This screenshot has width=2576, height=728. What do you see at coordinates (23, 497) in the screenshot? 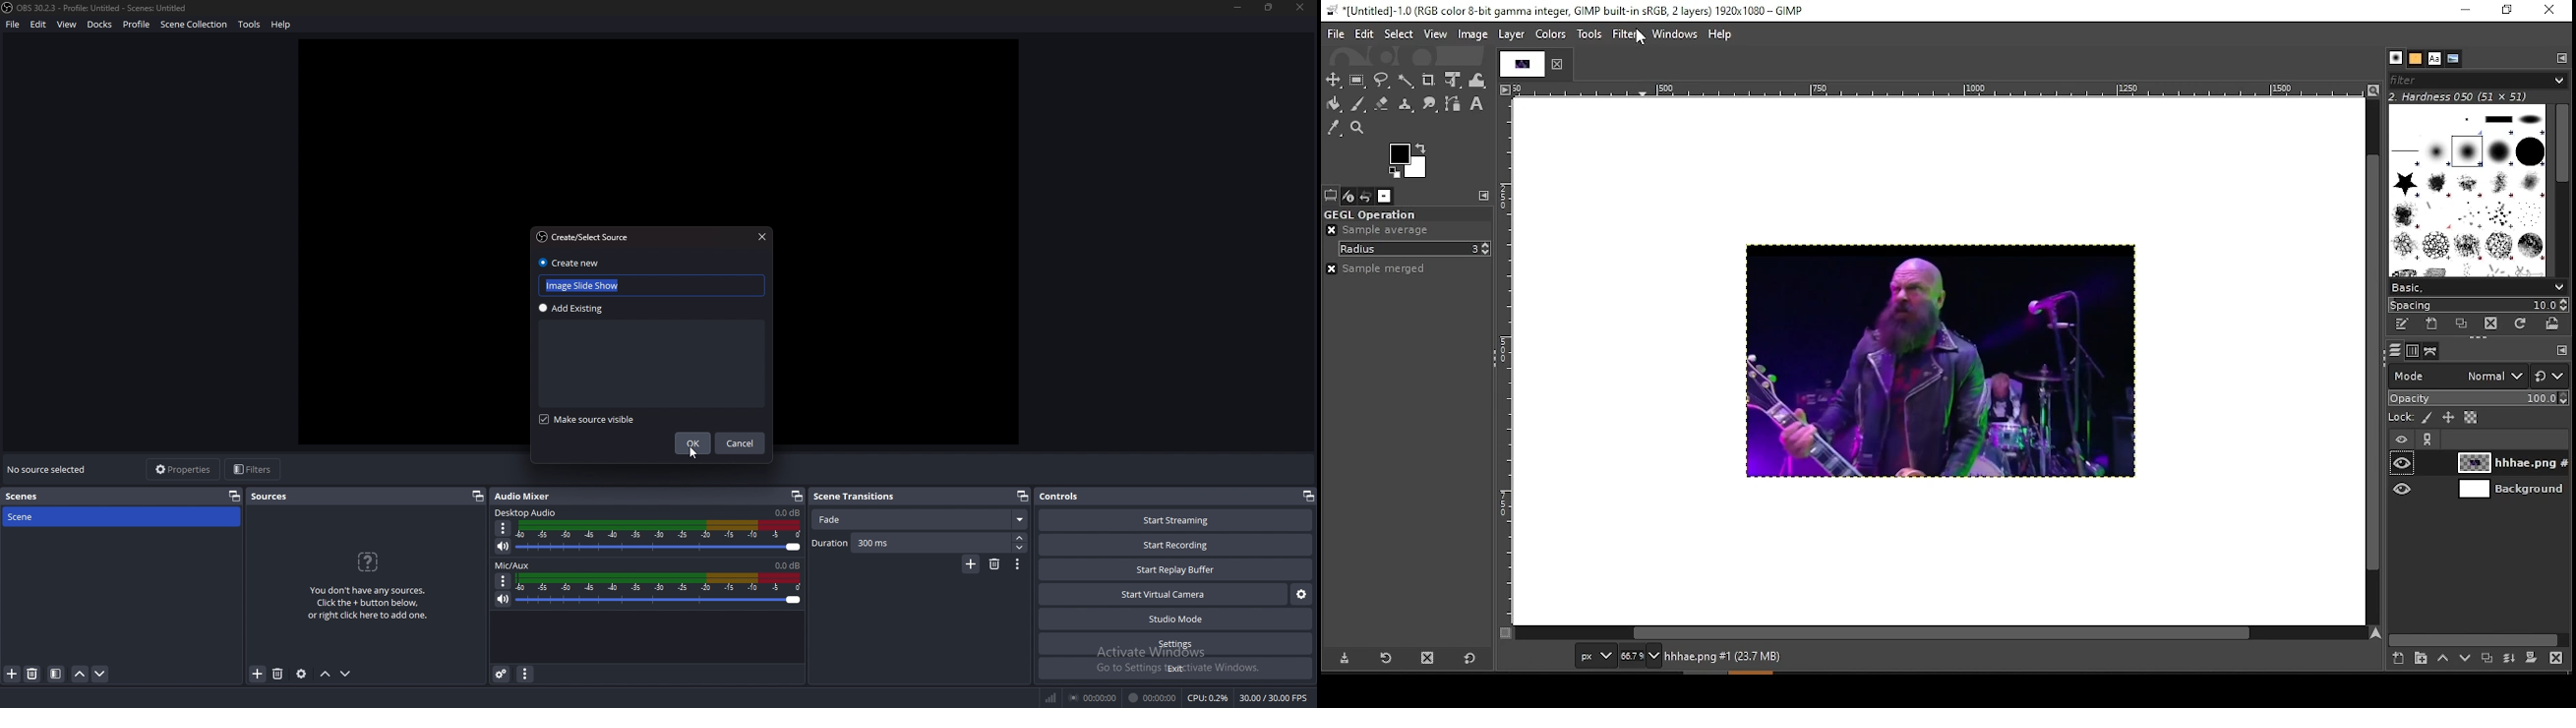
I see `scenes` at bounding box center [23, 497].